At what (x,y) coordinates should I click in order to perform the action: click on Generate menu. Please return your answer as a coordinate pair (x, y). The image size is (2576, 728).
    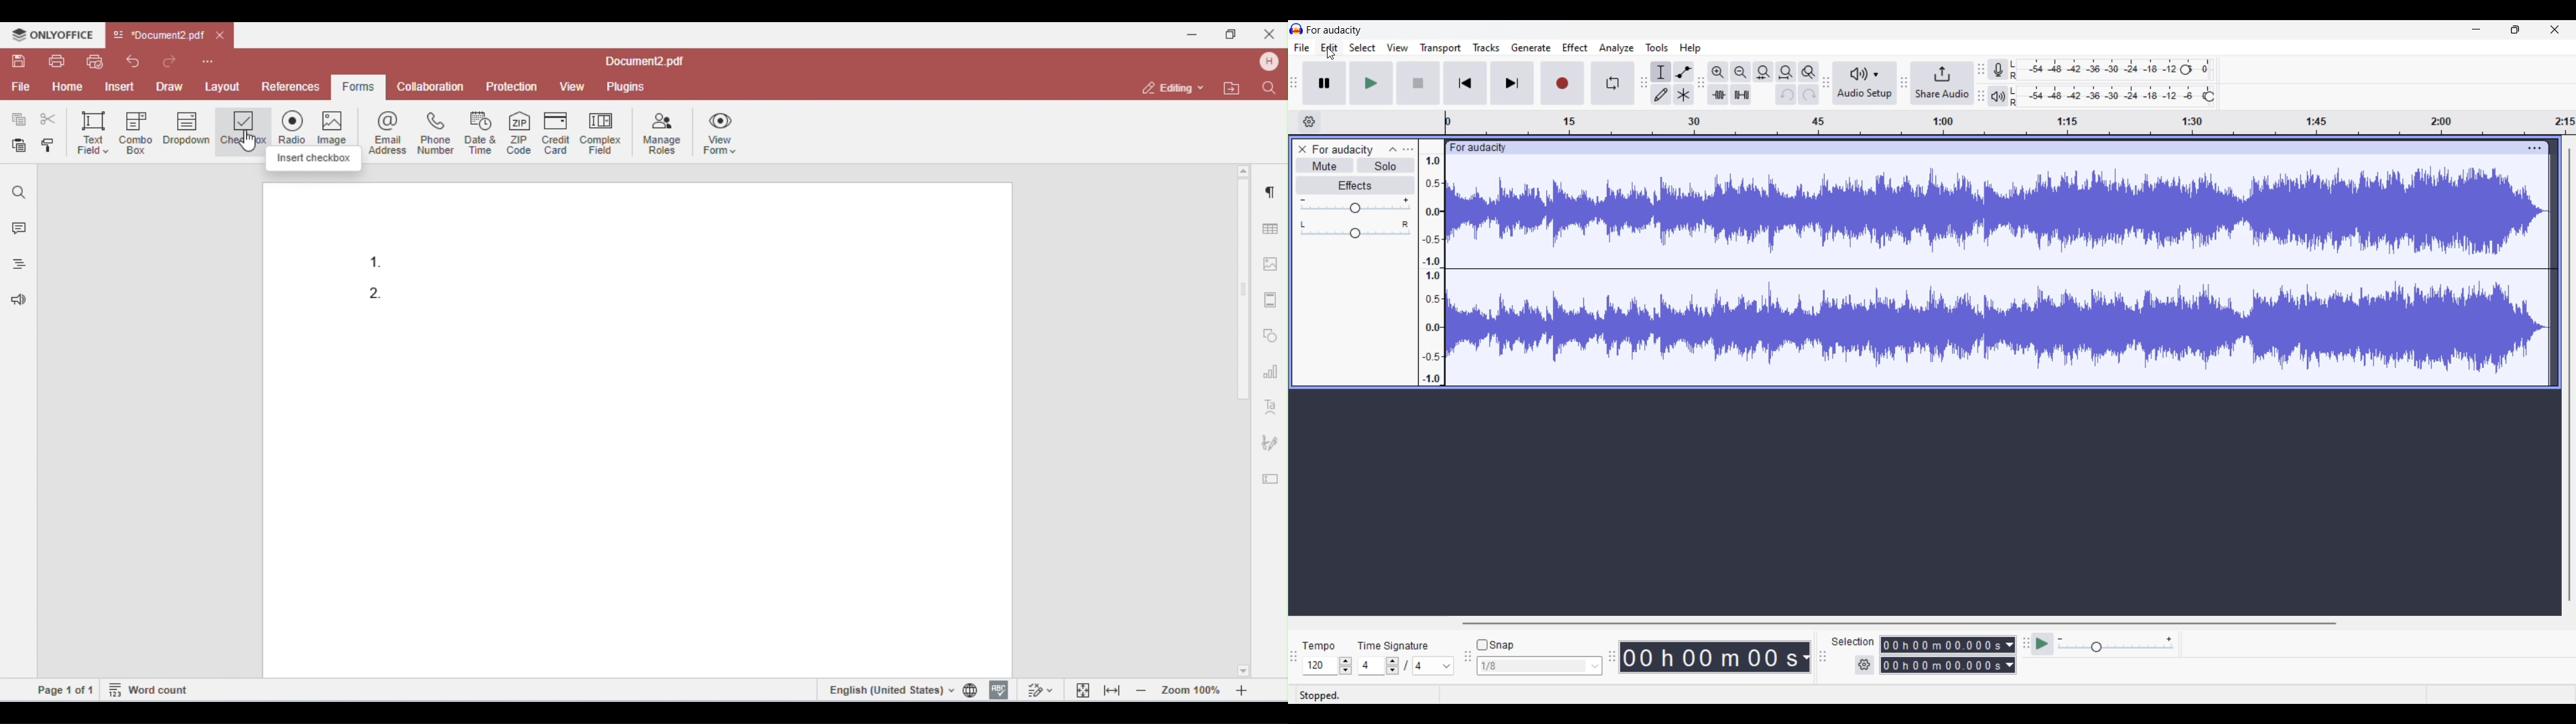
    Looking at the image, I should click on (1532, 48).